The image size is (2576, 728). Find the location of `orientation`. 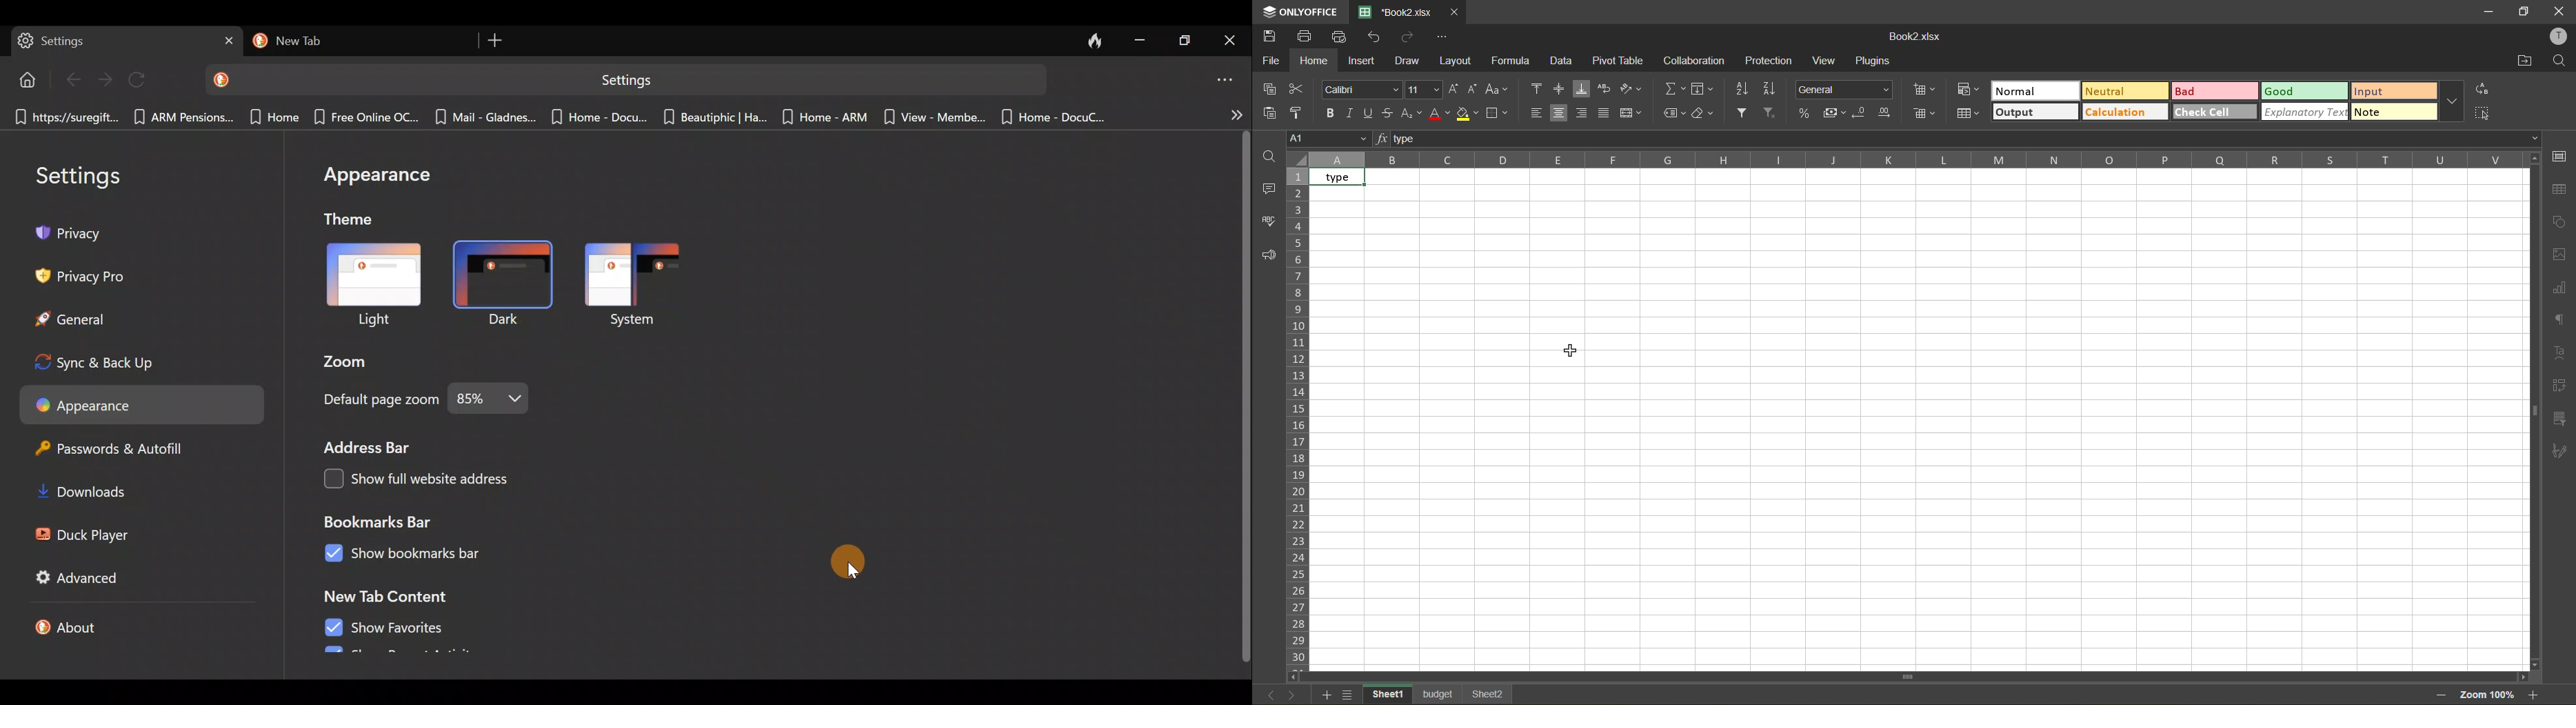

orientation is located at coordinates (1634, 89).